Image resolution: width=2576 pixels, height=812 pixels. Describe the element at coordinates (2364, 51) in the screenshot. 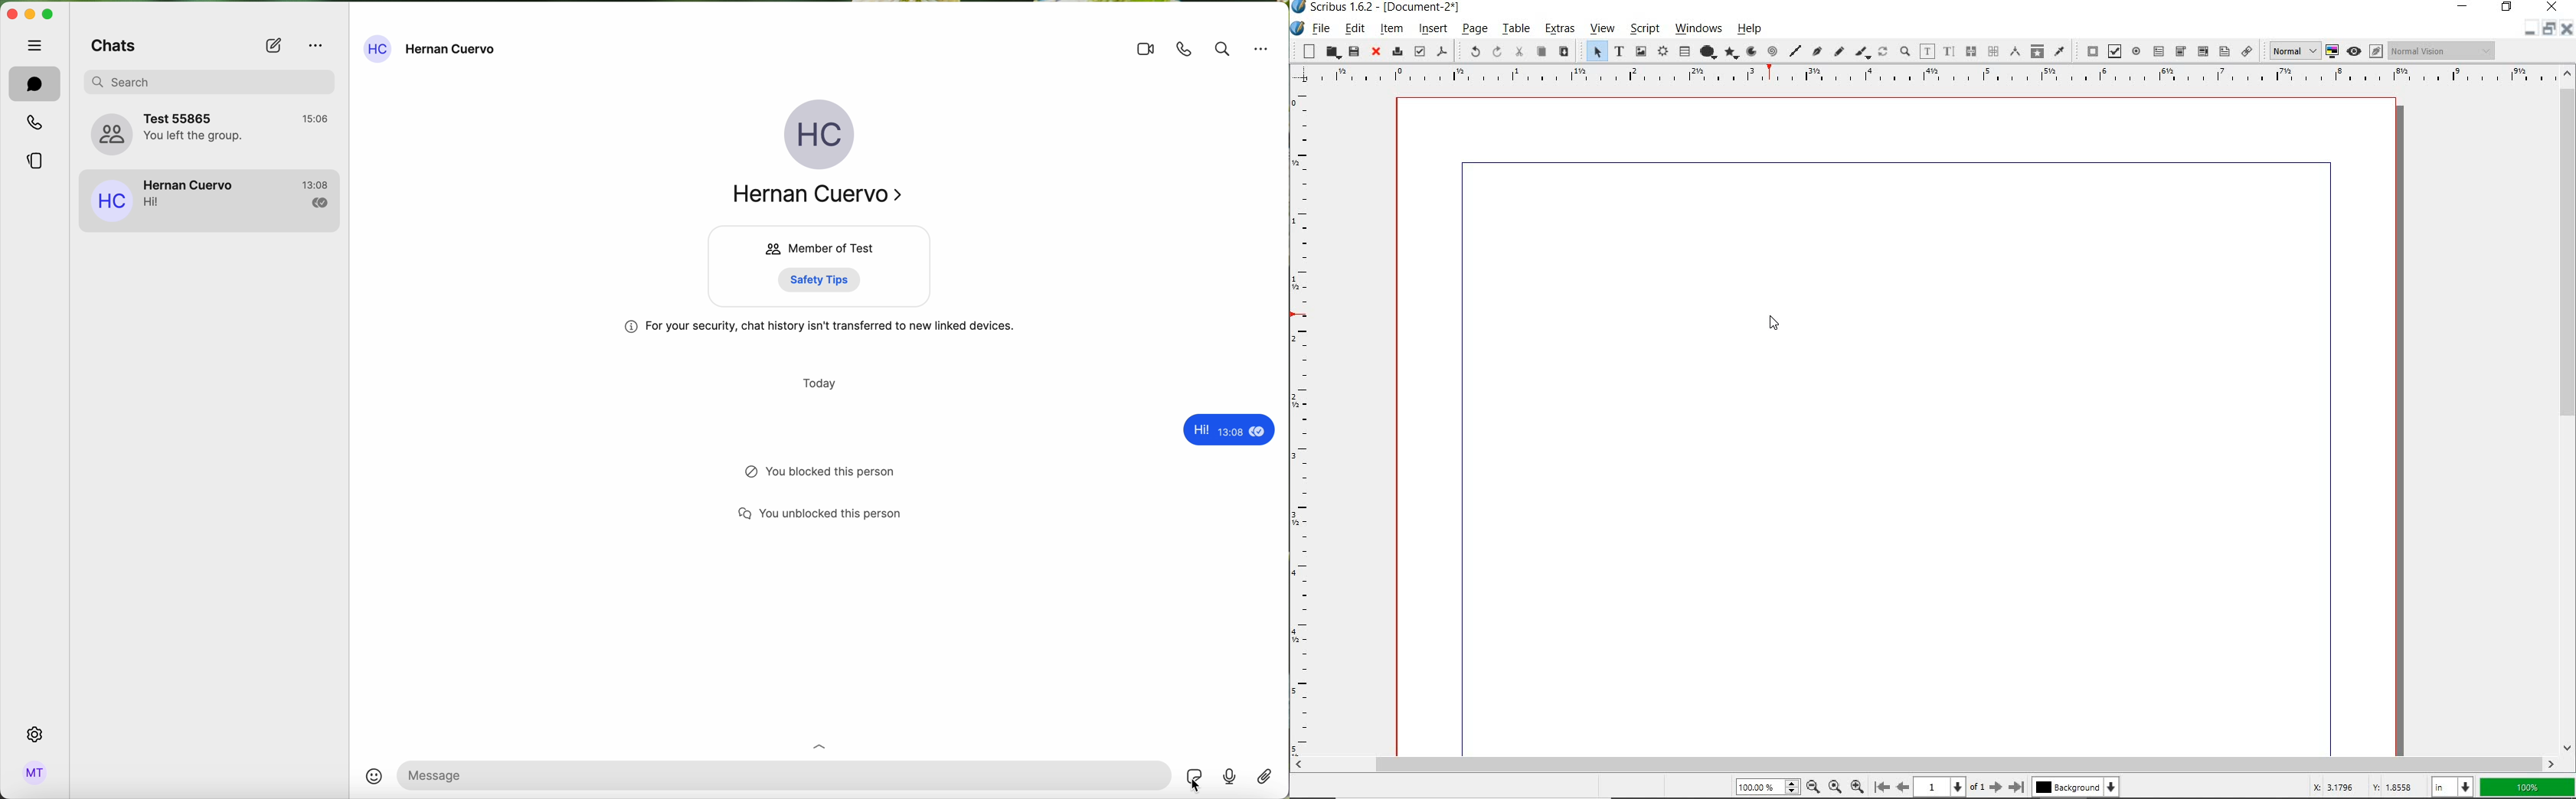

I see `preview mode` at that location.